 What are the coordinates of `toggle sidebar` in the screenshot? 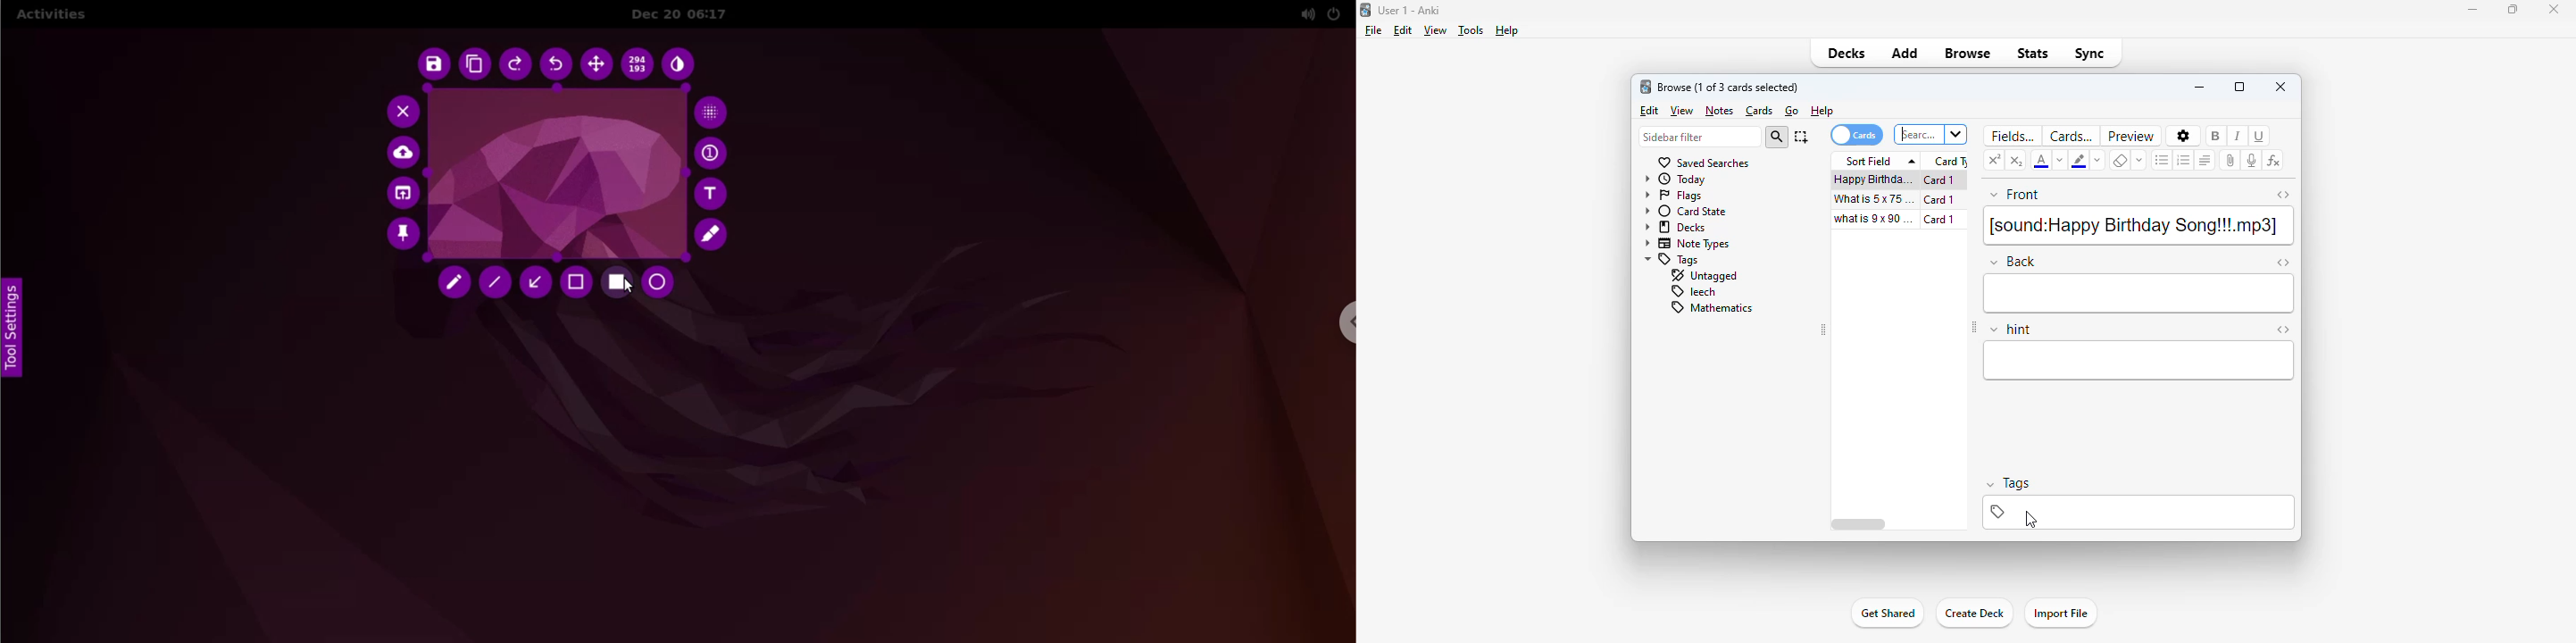 It's located at (1824, 330).